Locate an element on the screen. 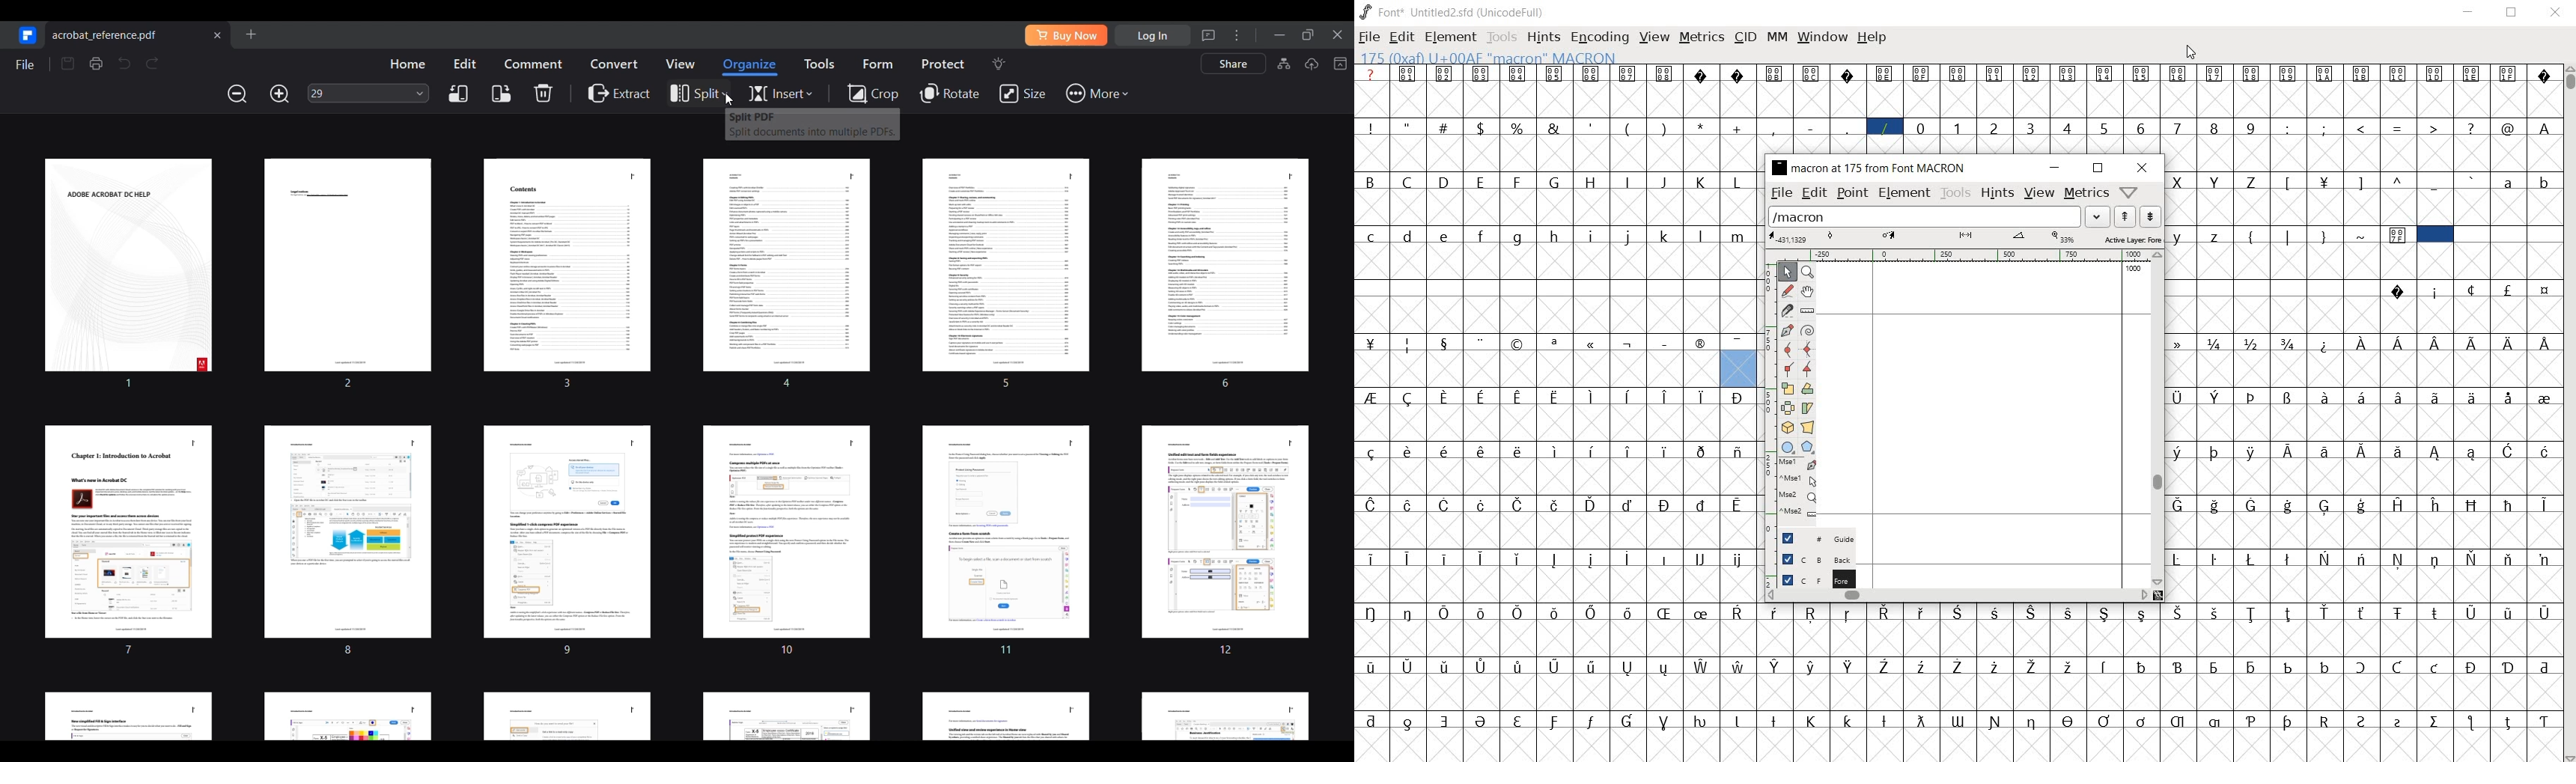  Symbol is located at coordinates (2253, 558).